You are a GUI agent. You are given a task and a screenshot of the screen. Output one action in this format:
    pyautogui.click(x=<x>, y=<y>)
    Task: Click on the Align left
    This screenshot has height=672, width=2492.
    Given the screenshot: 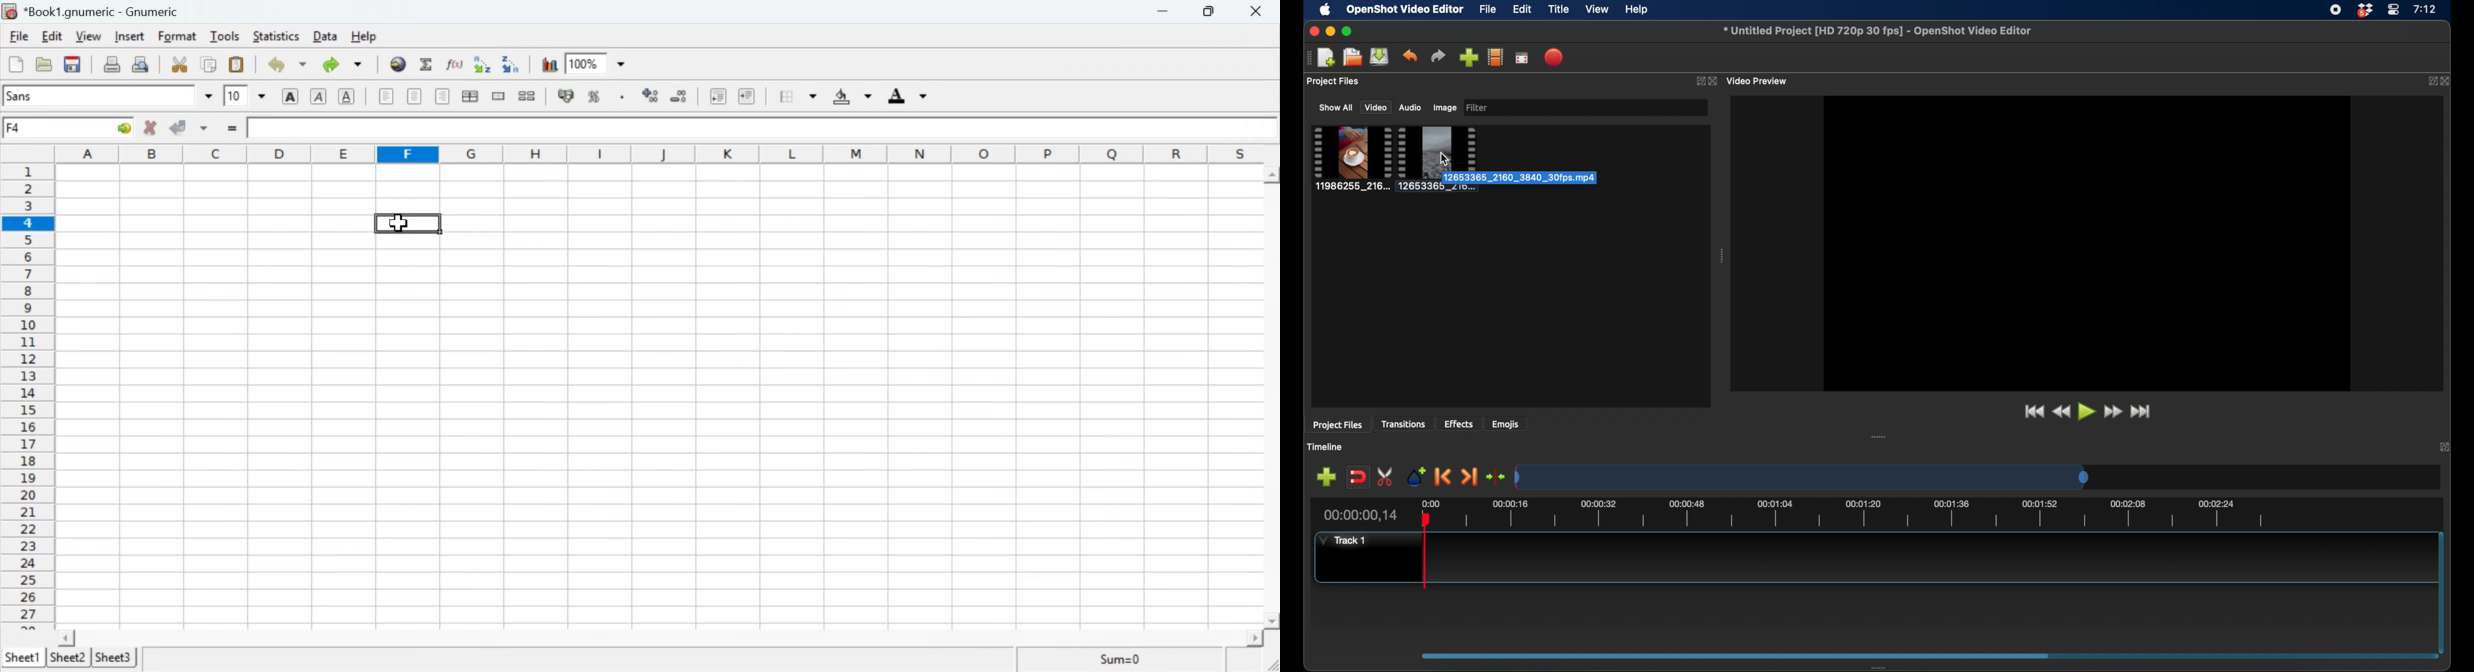 What is the action you would take?
    pyautogui.click(x=386, y=97)
    